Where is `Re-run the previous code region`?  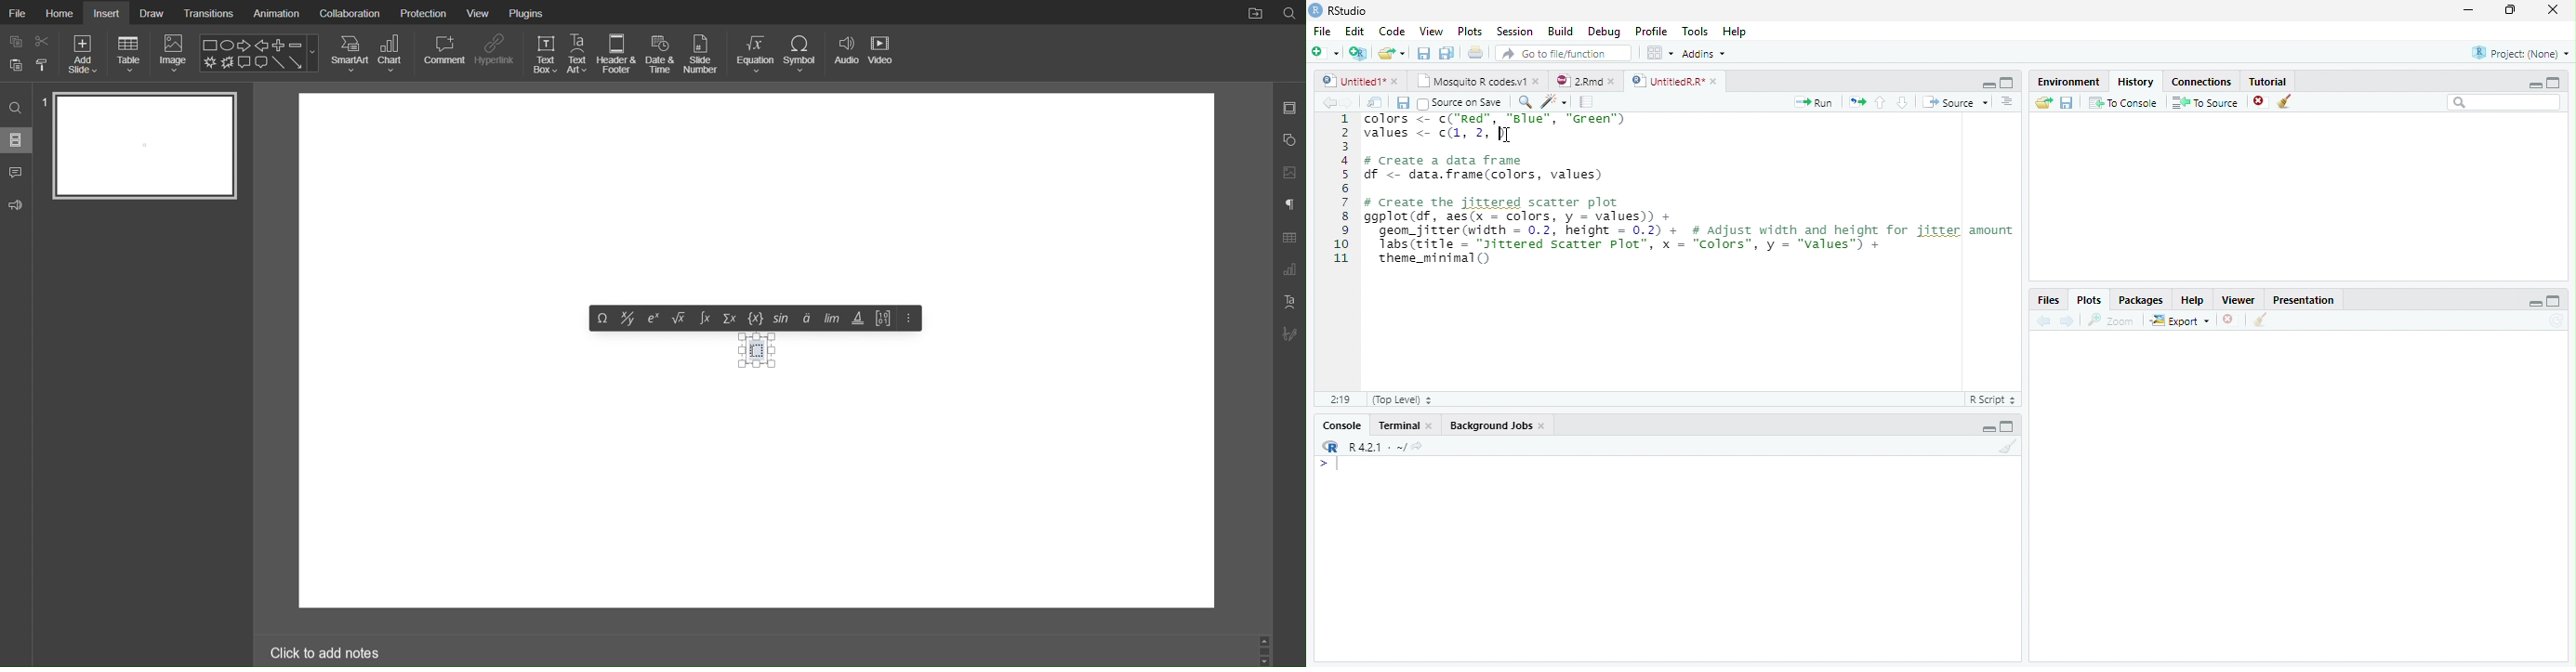
Re-run the previous code region is located at coordinates (1856, 102).